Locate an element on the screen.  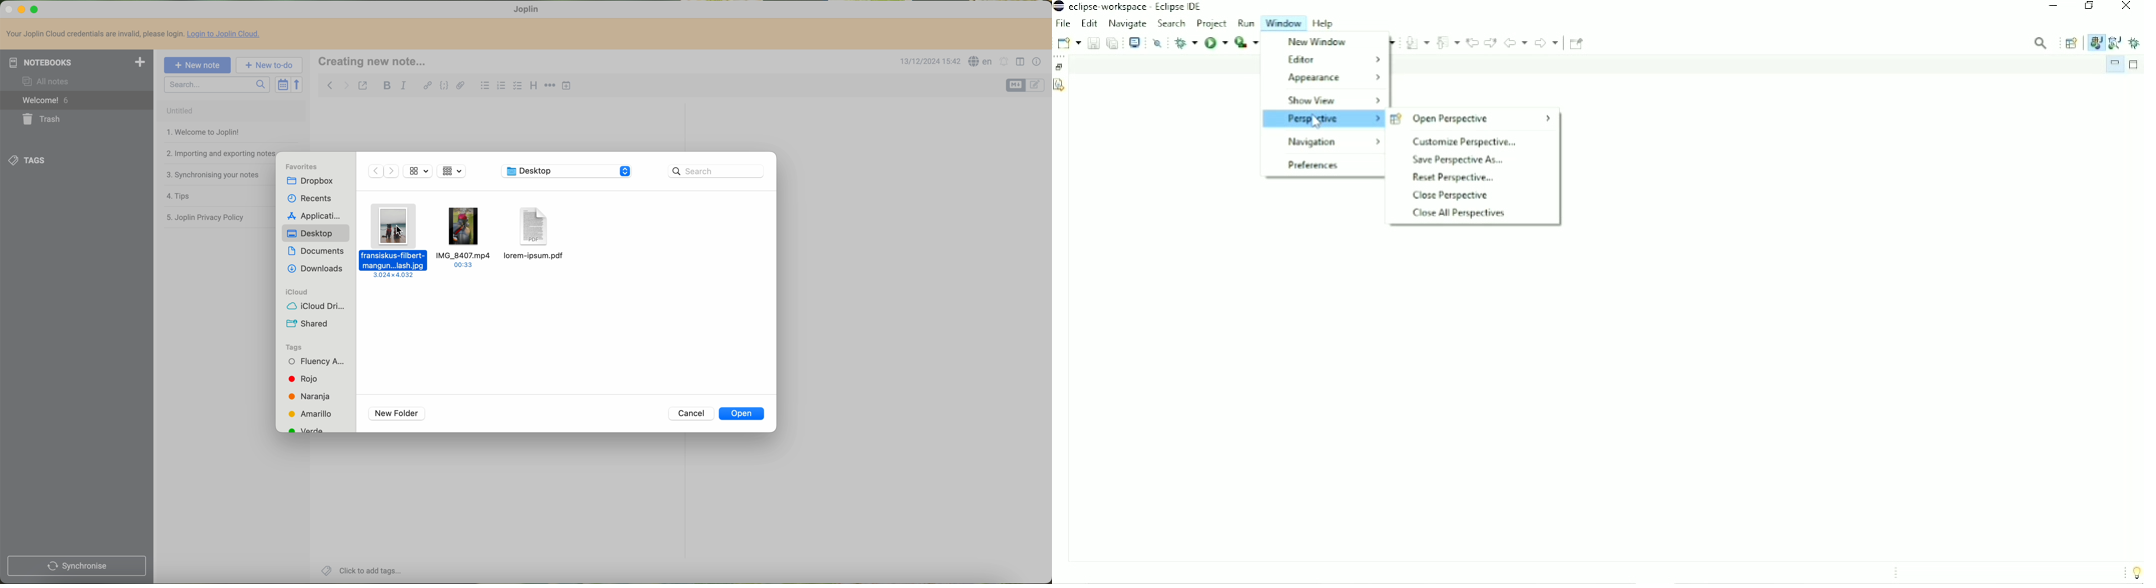
importing and exporting notes is located at coordinates (220, 153).